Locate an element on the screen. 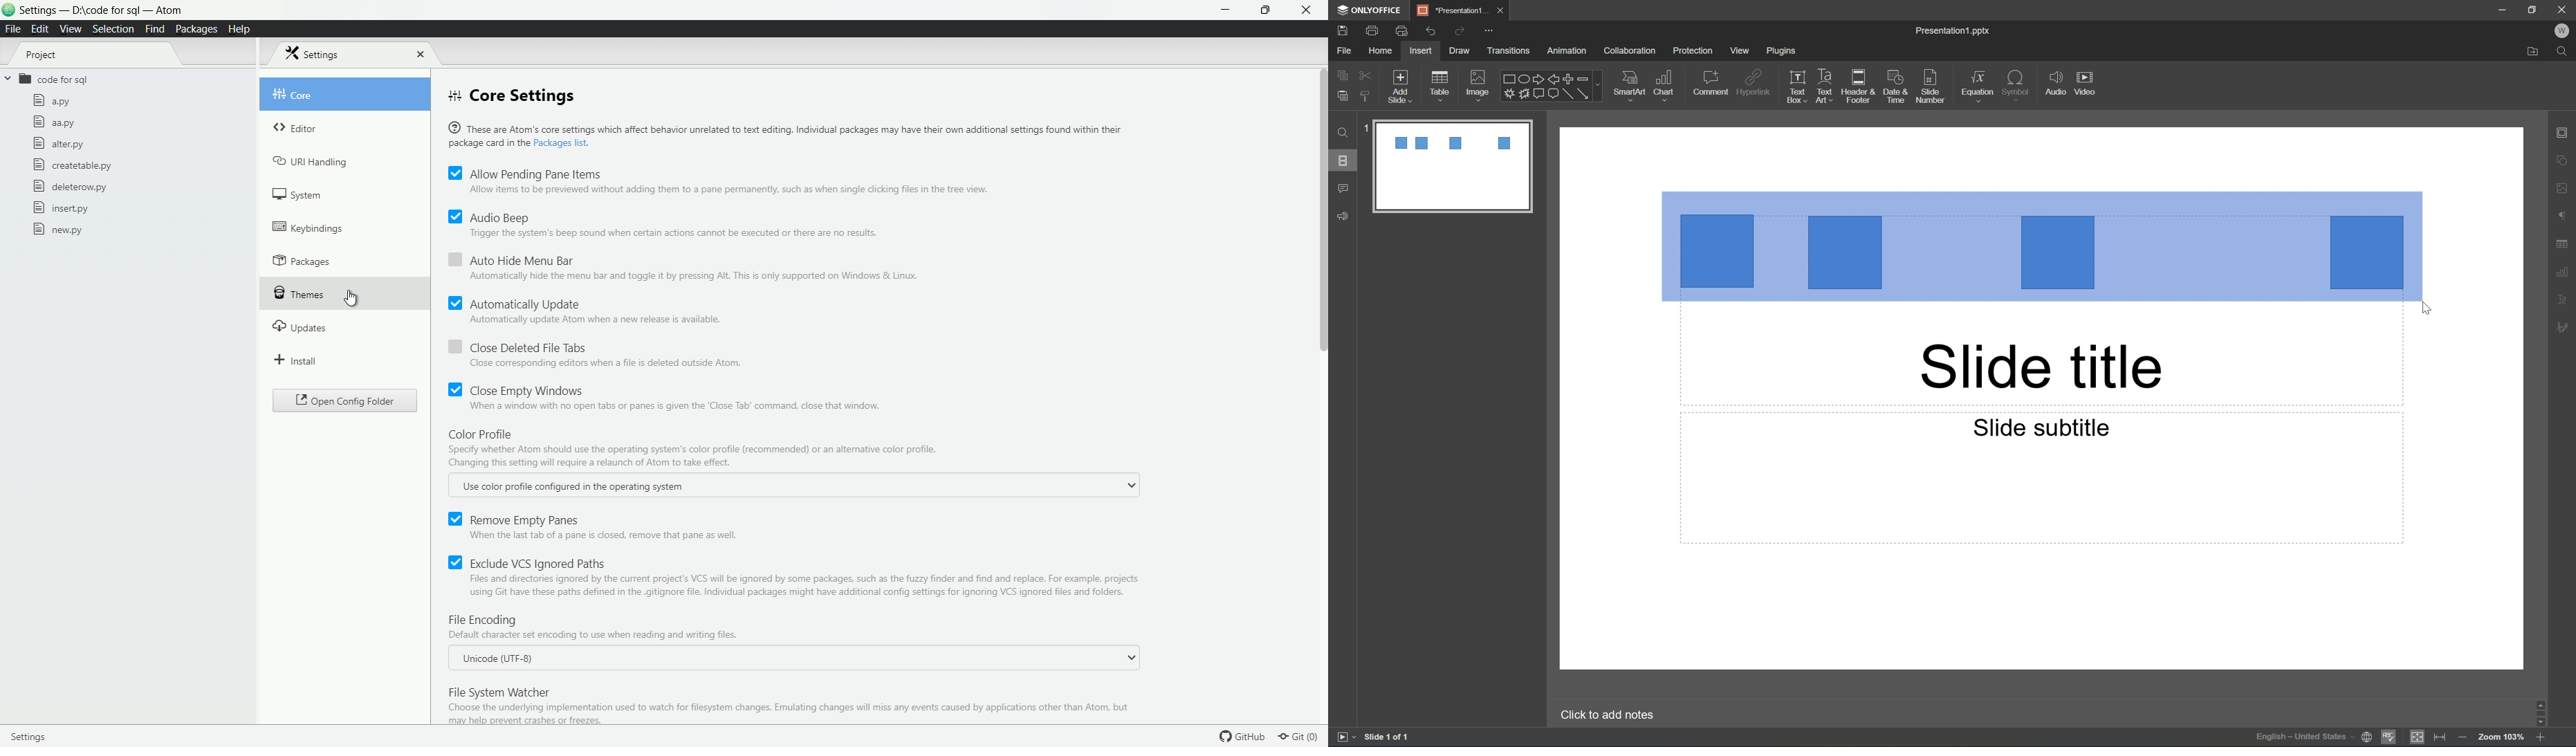 The width and height of the screenshot is (2576, 756). close corresponding editors when a file is deleted outside atom is located at coordinates (602, 364).